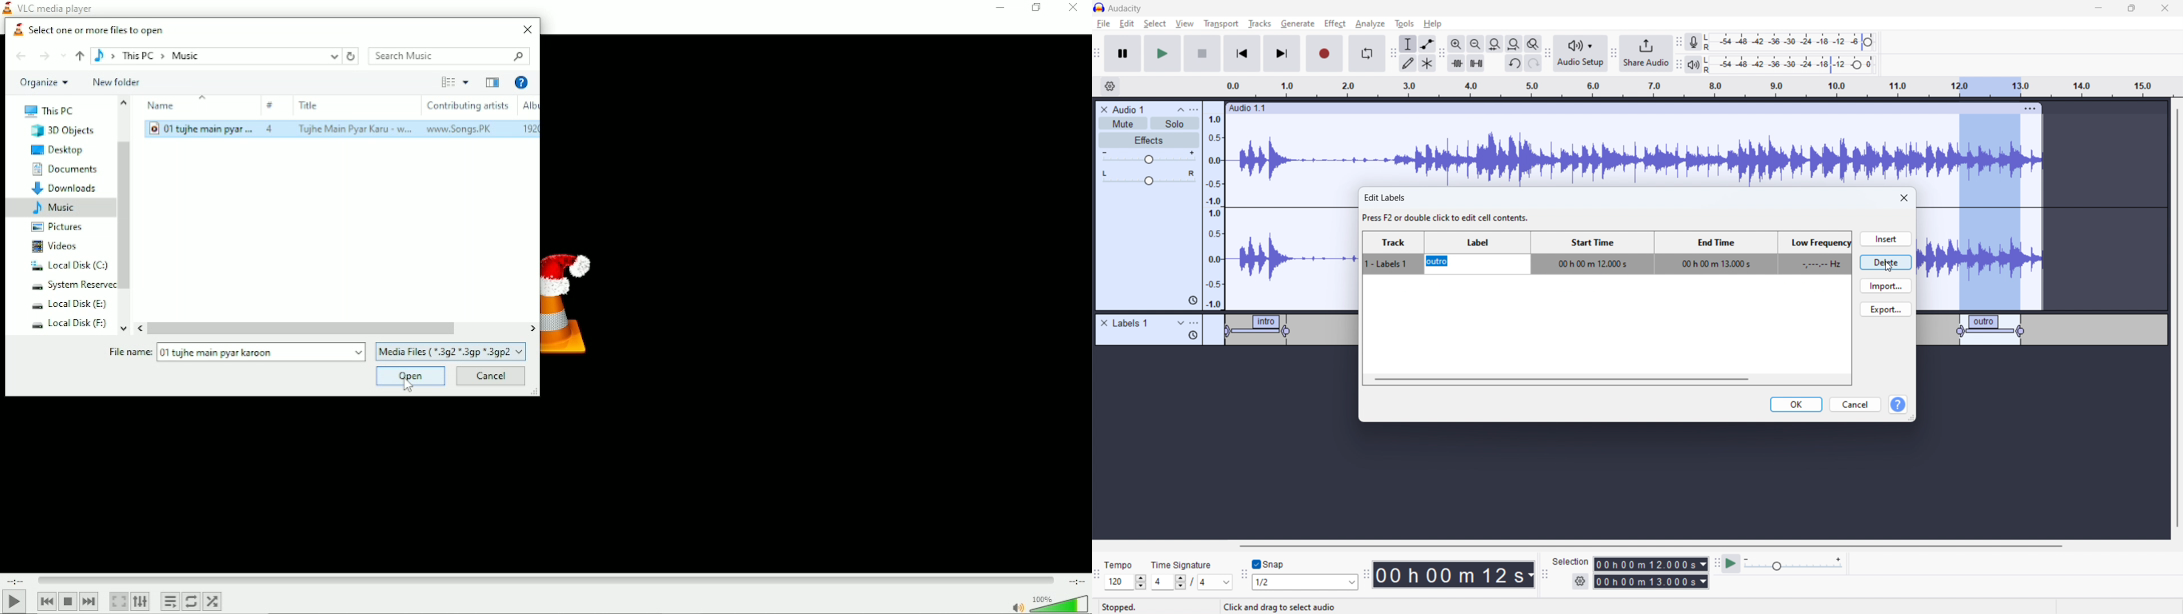 This screenshot has width=2184, height=616. Describe the element at coordinates (467, 82) in the screenshot. I see `More options` at that location.